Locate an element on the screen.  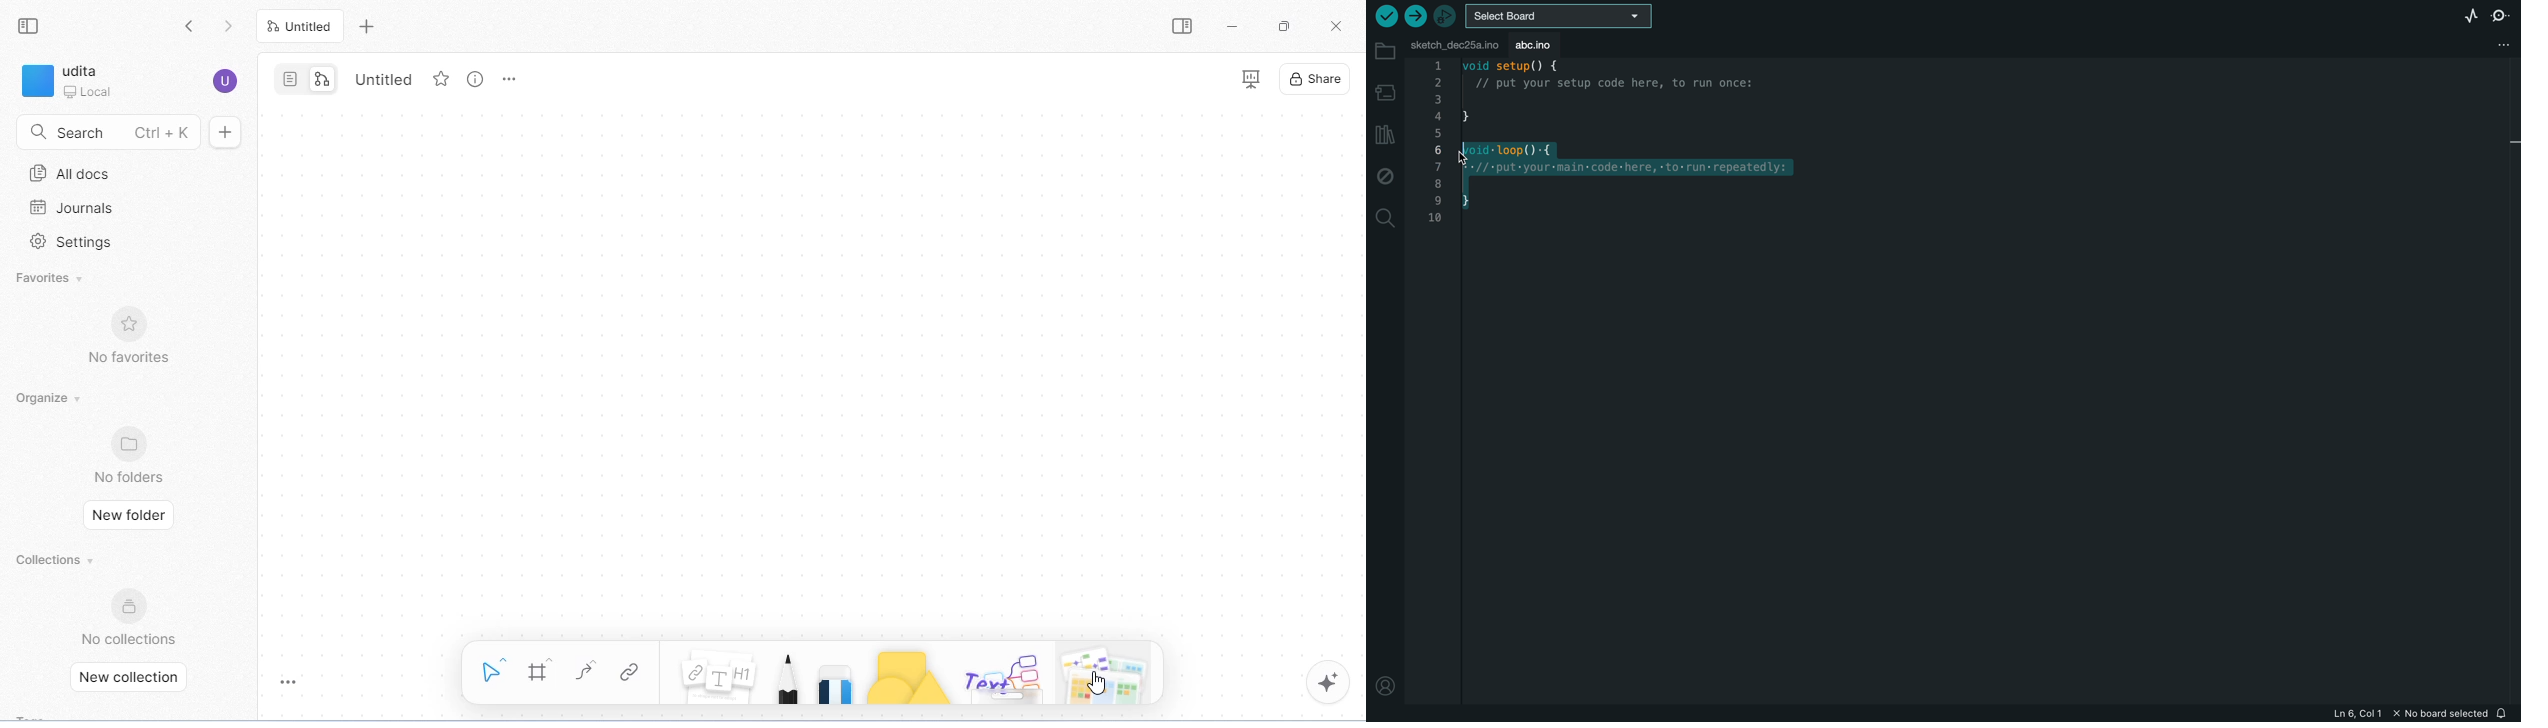
workspace is located at coordinates (69, 81).